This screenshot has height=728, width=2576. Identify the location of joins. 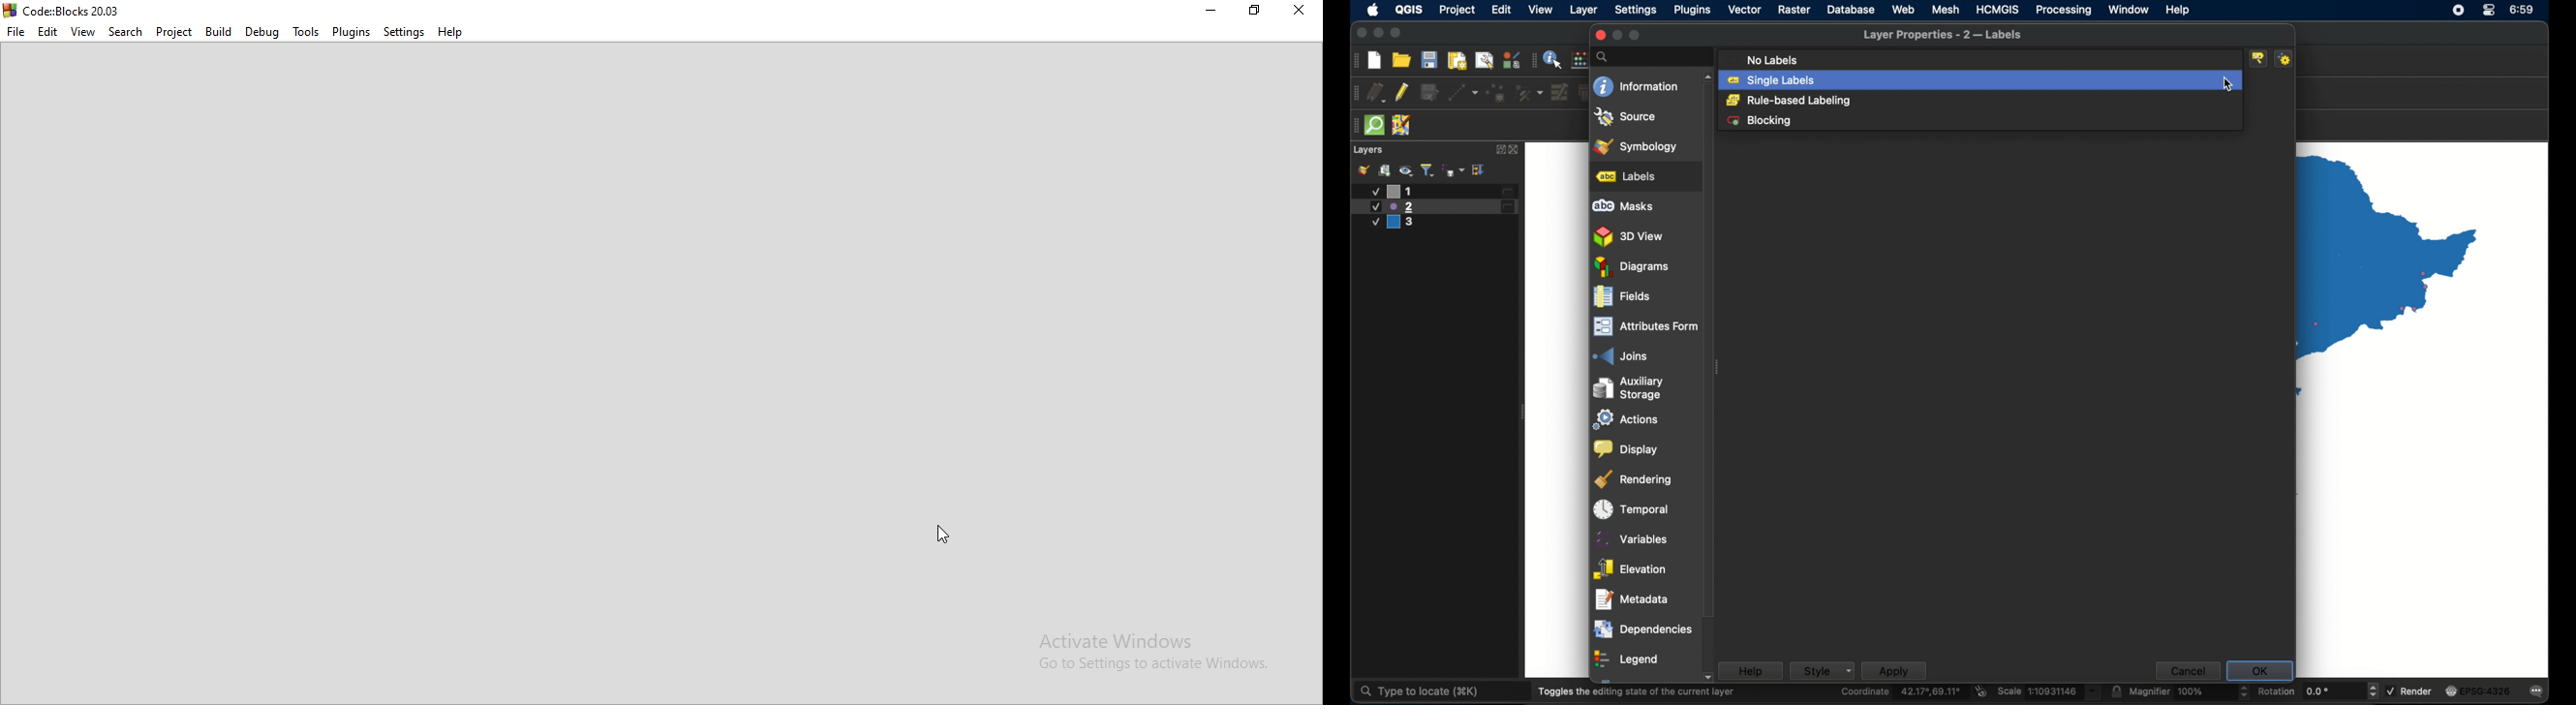
(1619, 356).